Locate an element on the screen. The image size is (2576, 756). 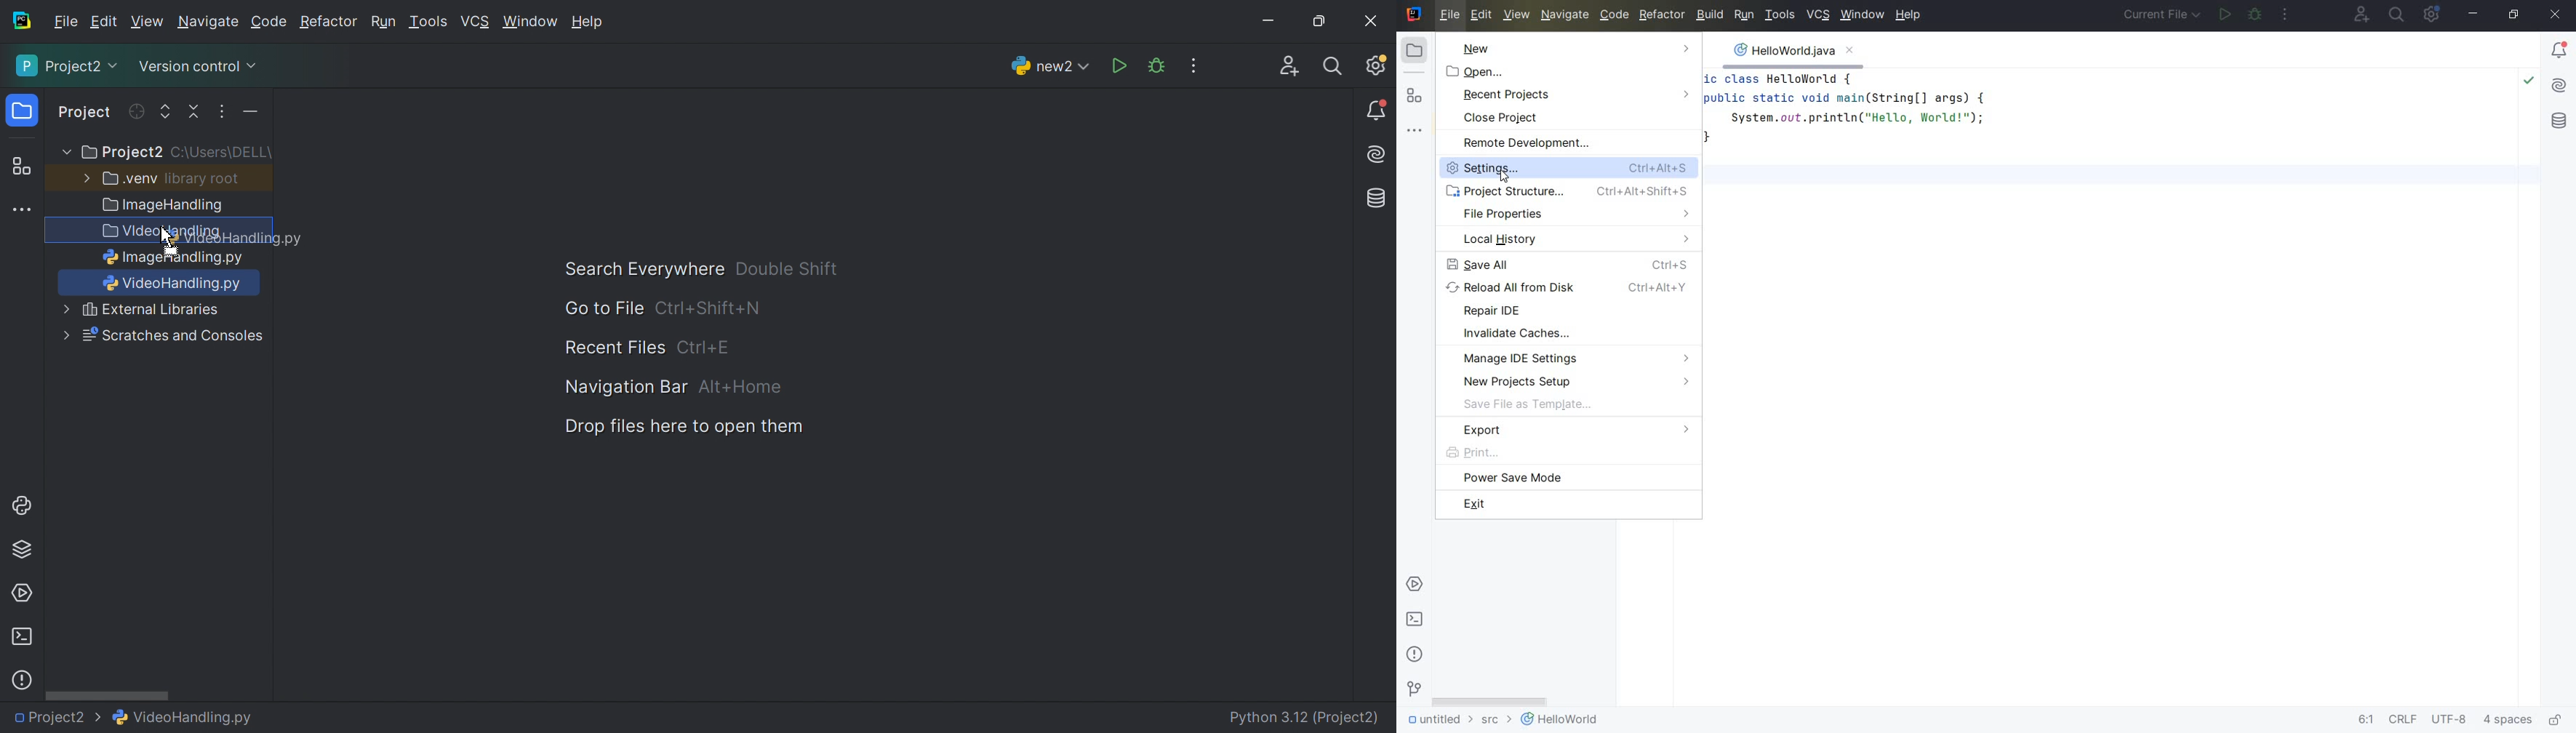
Window is located at coordinates (531, 23).